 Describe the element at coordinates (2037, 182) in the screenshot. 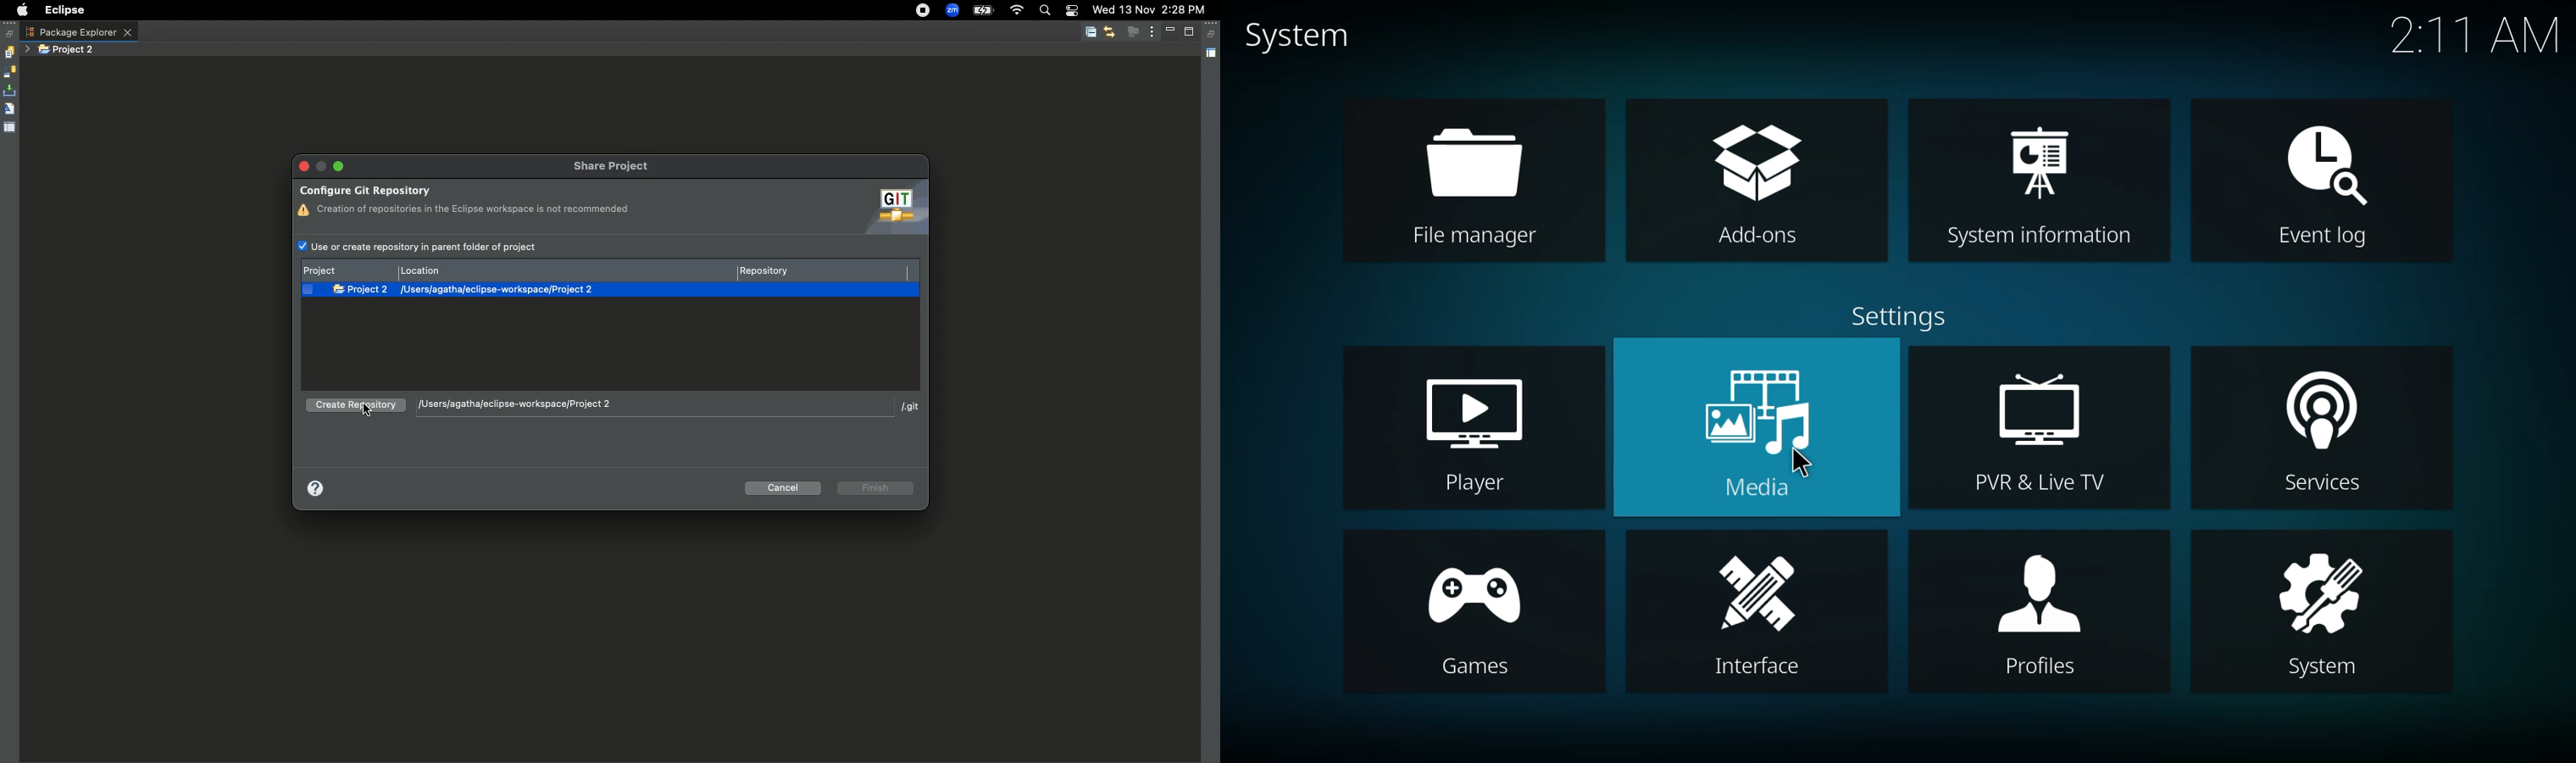

I see `system information` at that location.